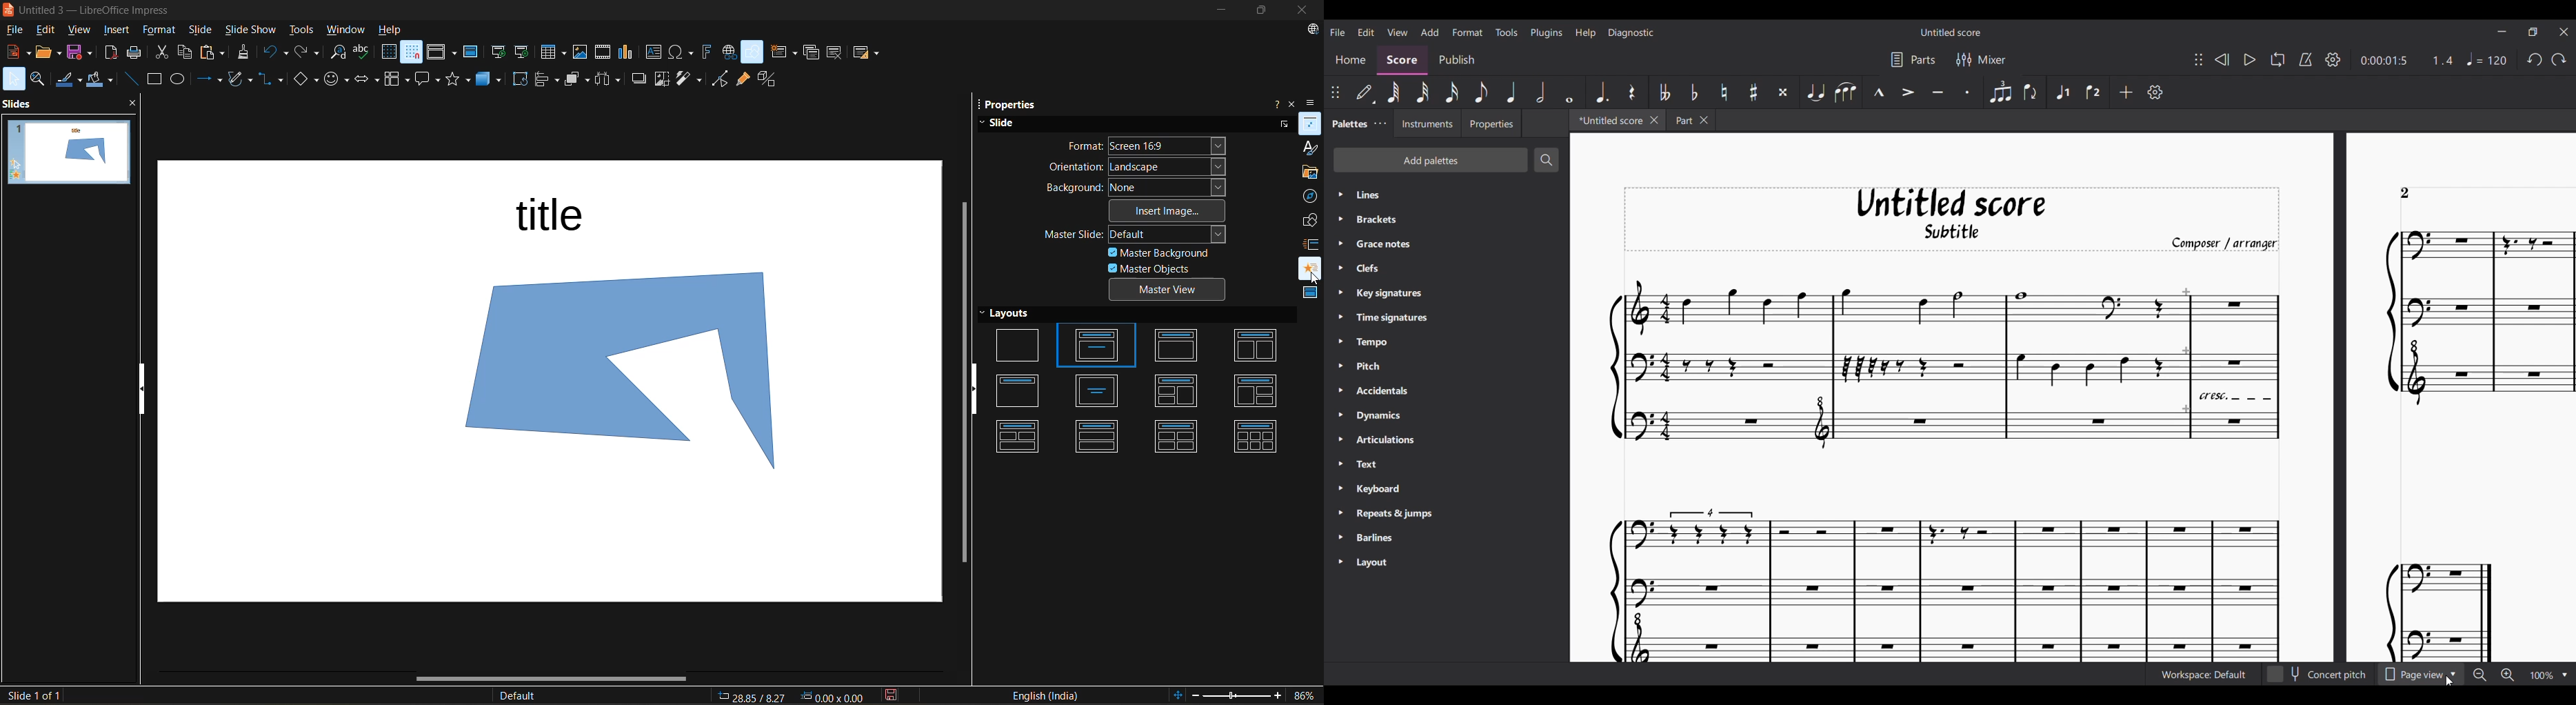  What do you see at coordinates (250, 31) in the screenshot?
I see `slide show` at bounding box center [250, 31].